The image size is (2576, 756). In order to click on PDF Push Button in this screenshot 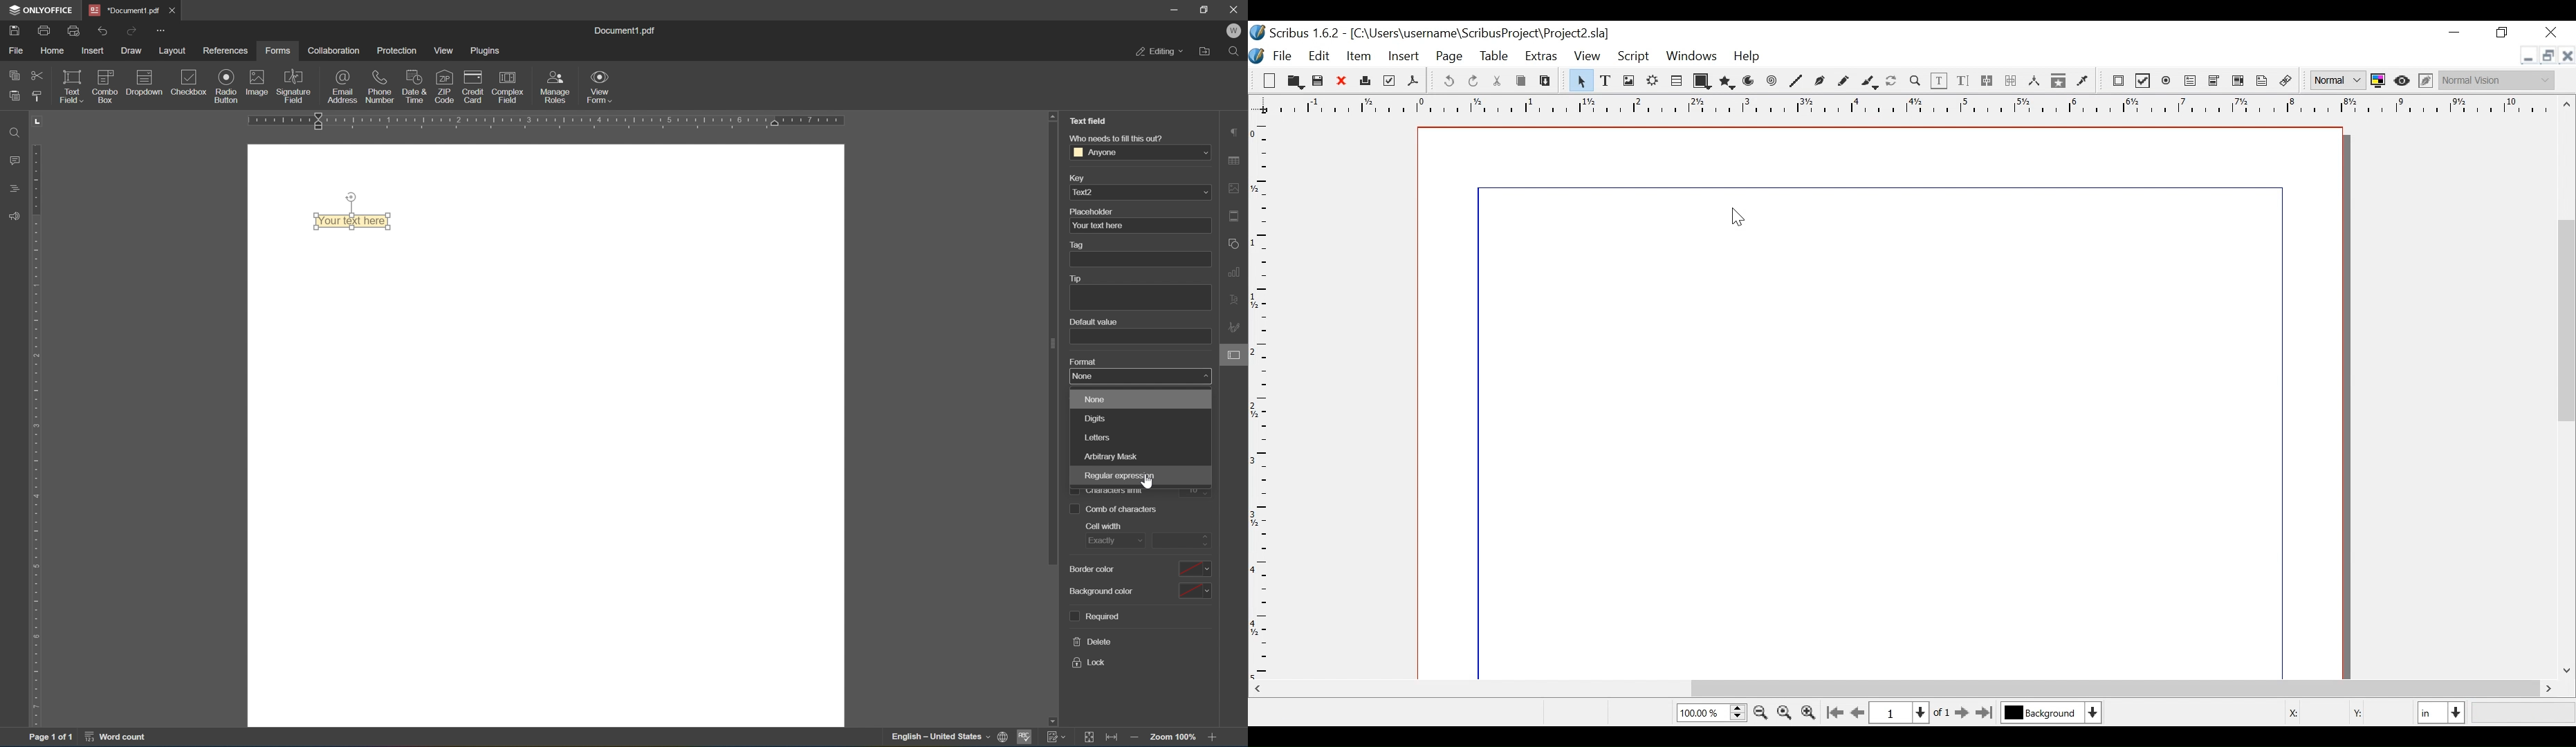, I will do `click(2119, 82)`.